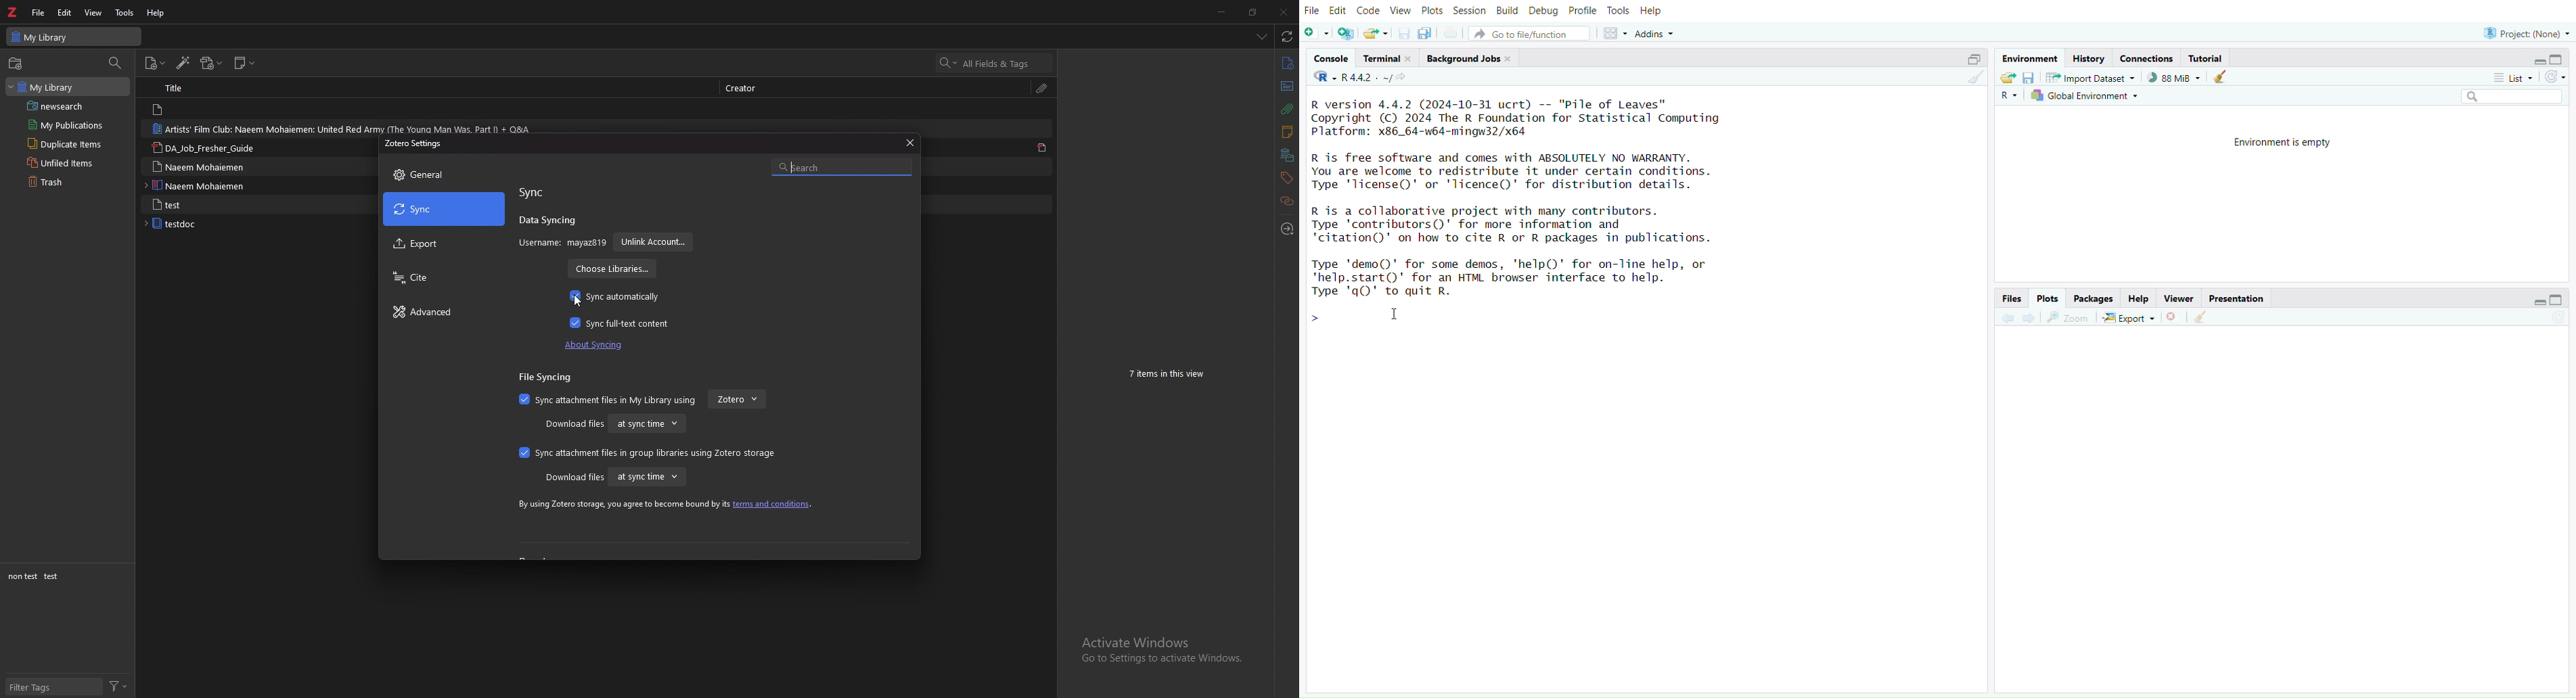  I want to click on add items by identifier, so click(185, 64).